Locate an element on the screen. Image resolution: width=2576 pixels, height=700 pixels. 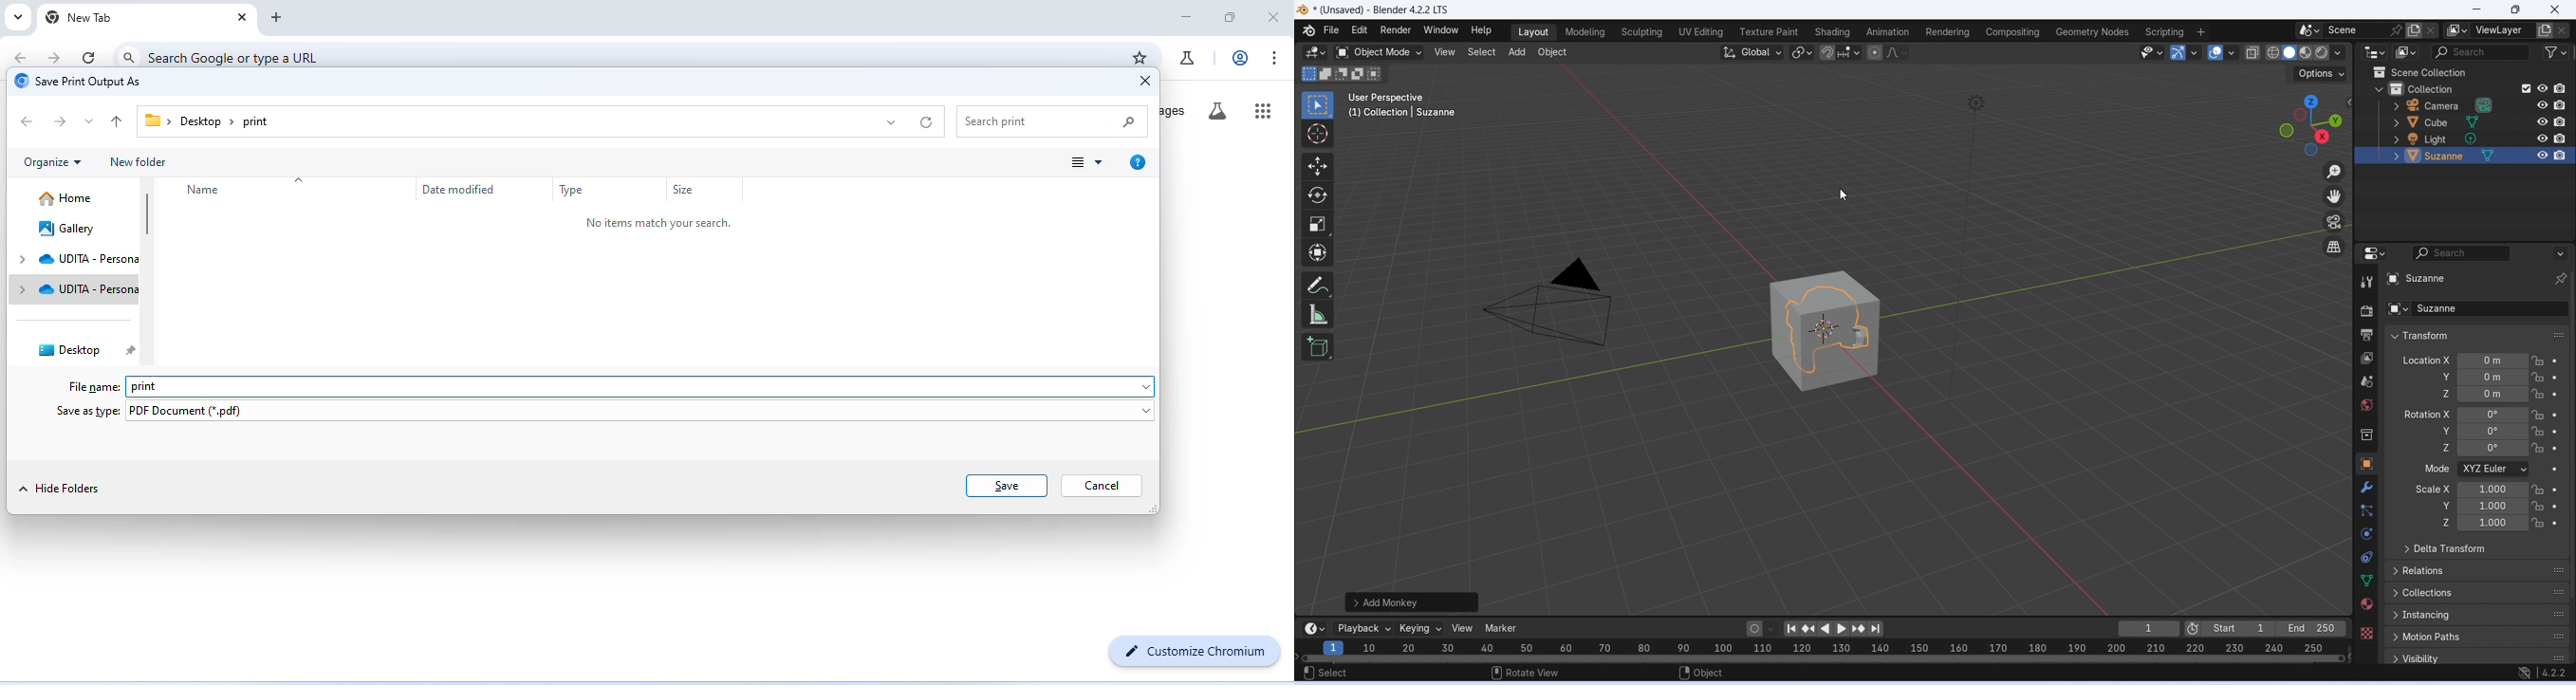
disable in renders is located at coordinates (2559, 105).